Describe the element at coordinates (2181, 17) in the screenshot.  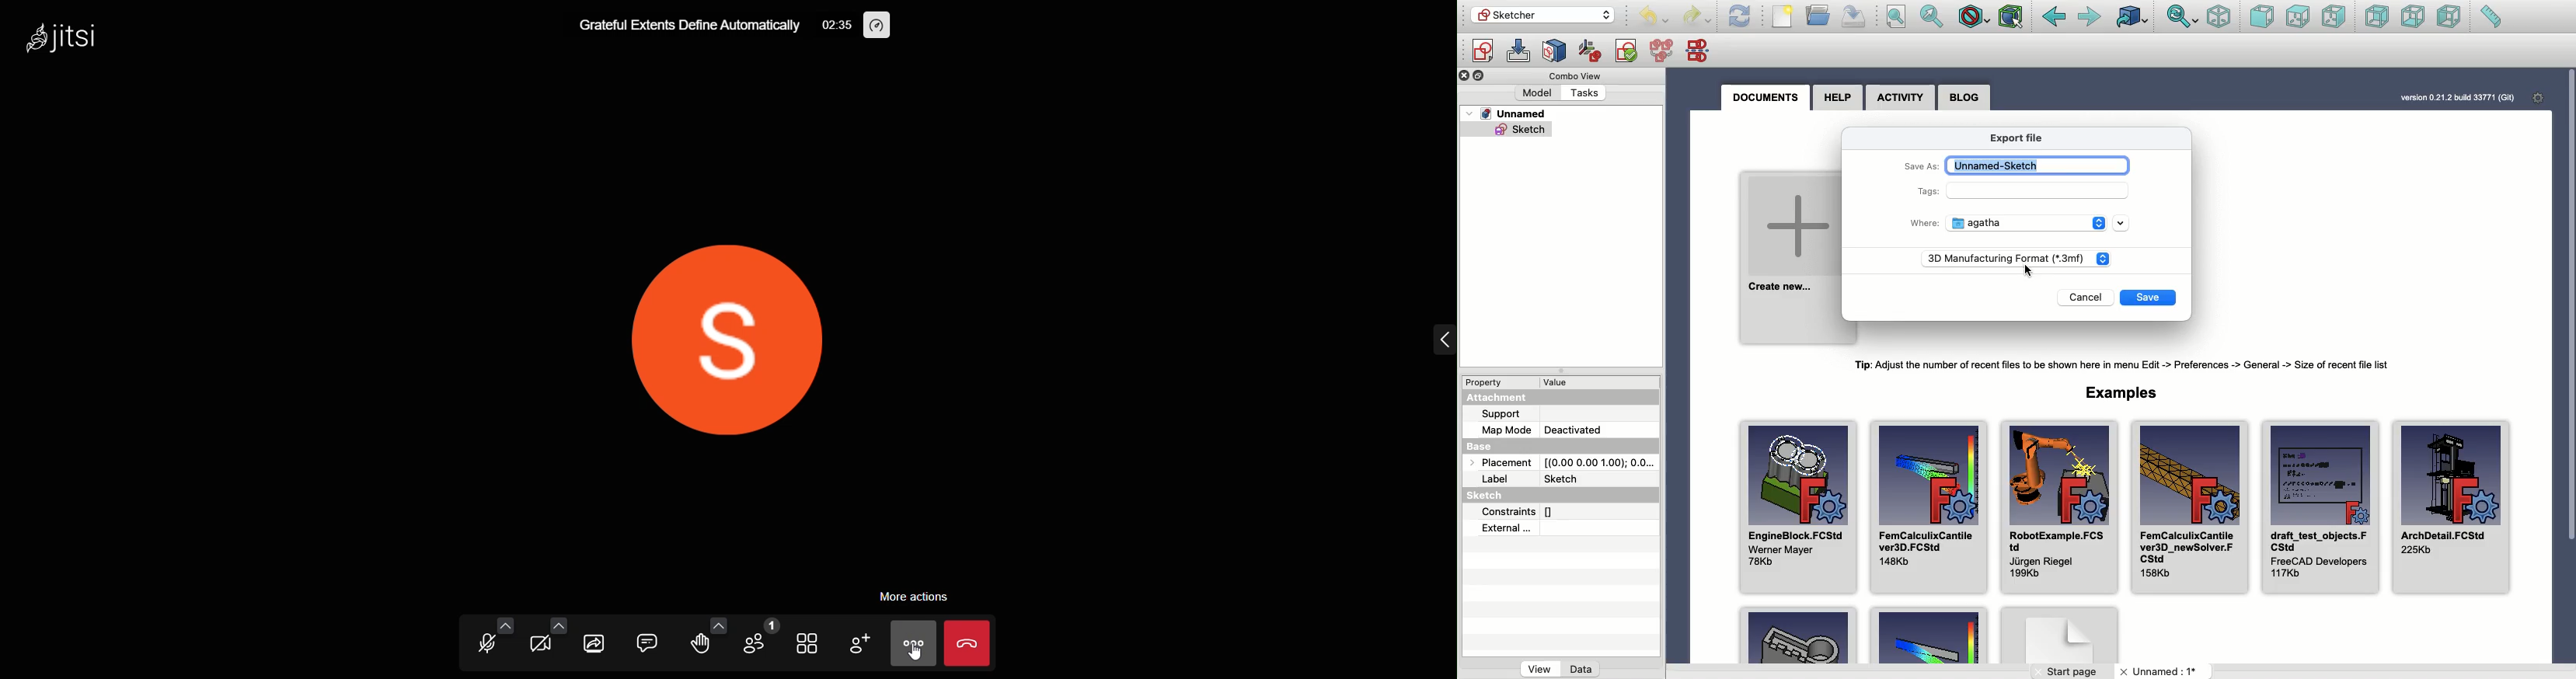
I see `Sync view` at that location.